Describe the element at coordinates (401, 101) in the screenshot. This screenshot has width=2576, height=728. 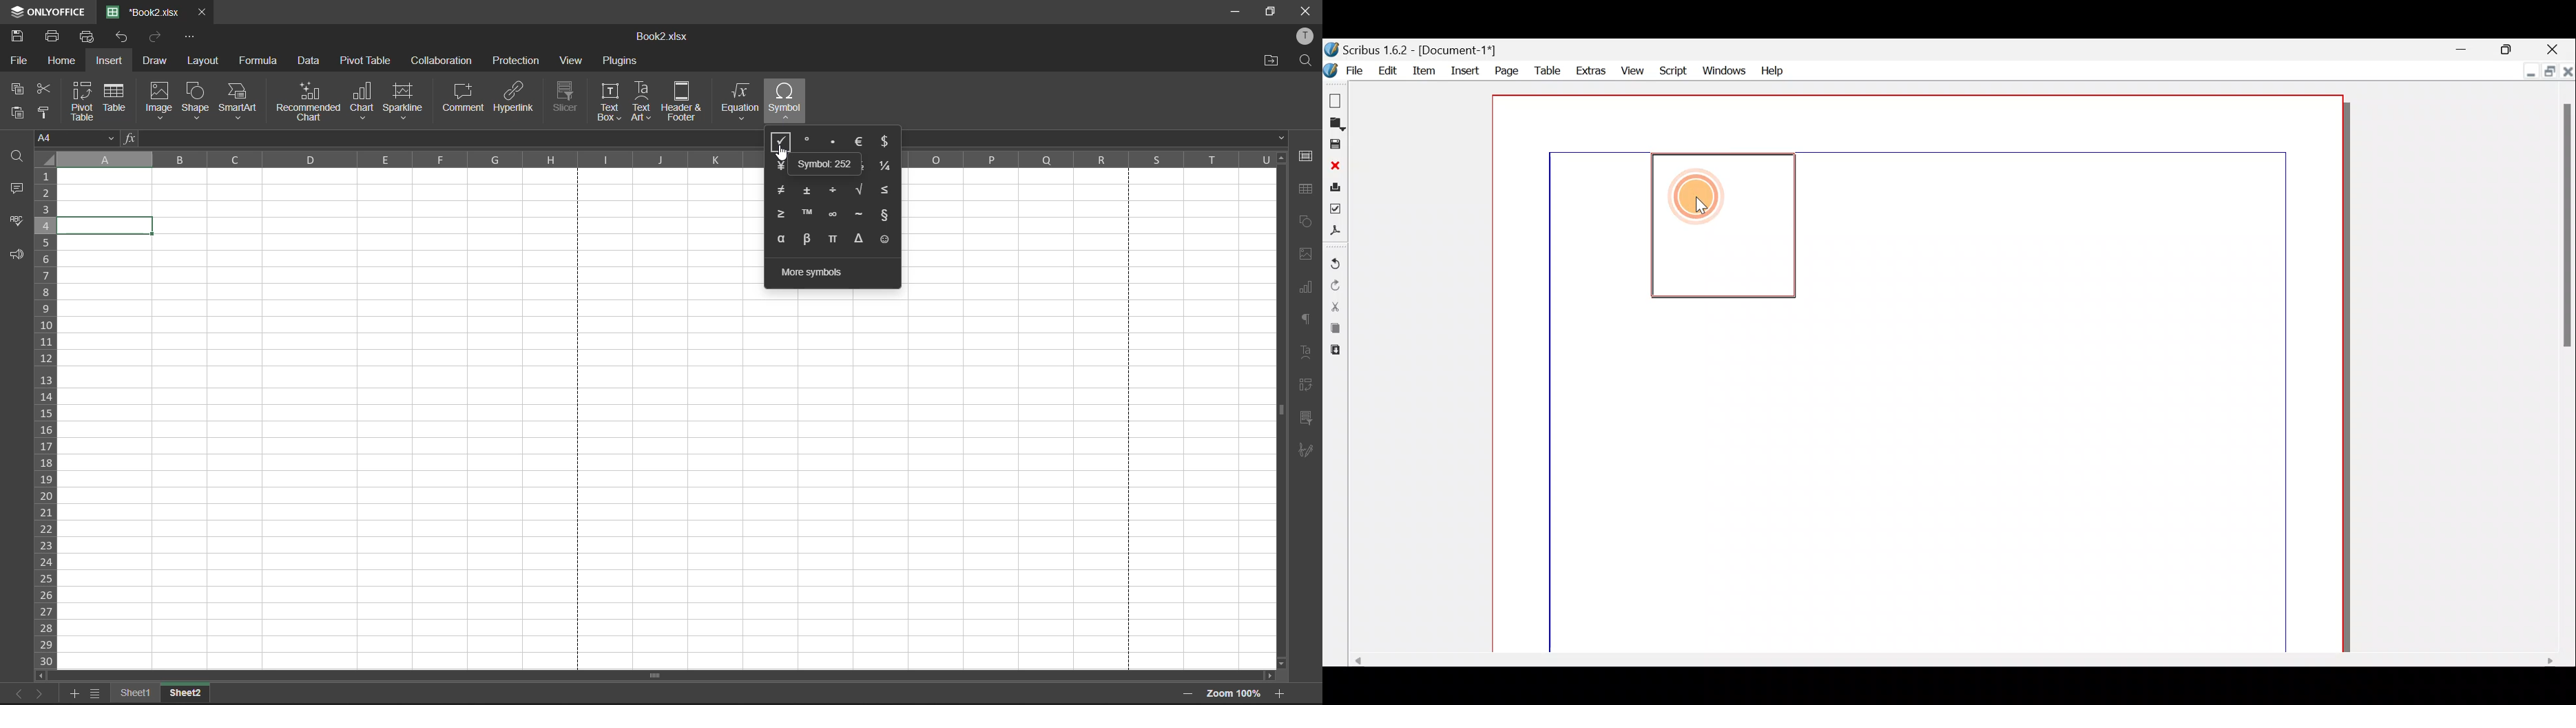
I see `sparkline` at that location.